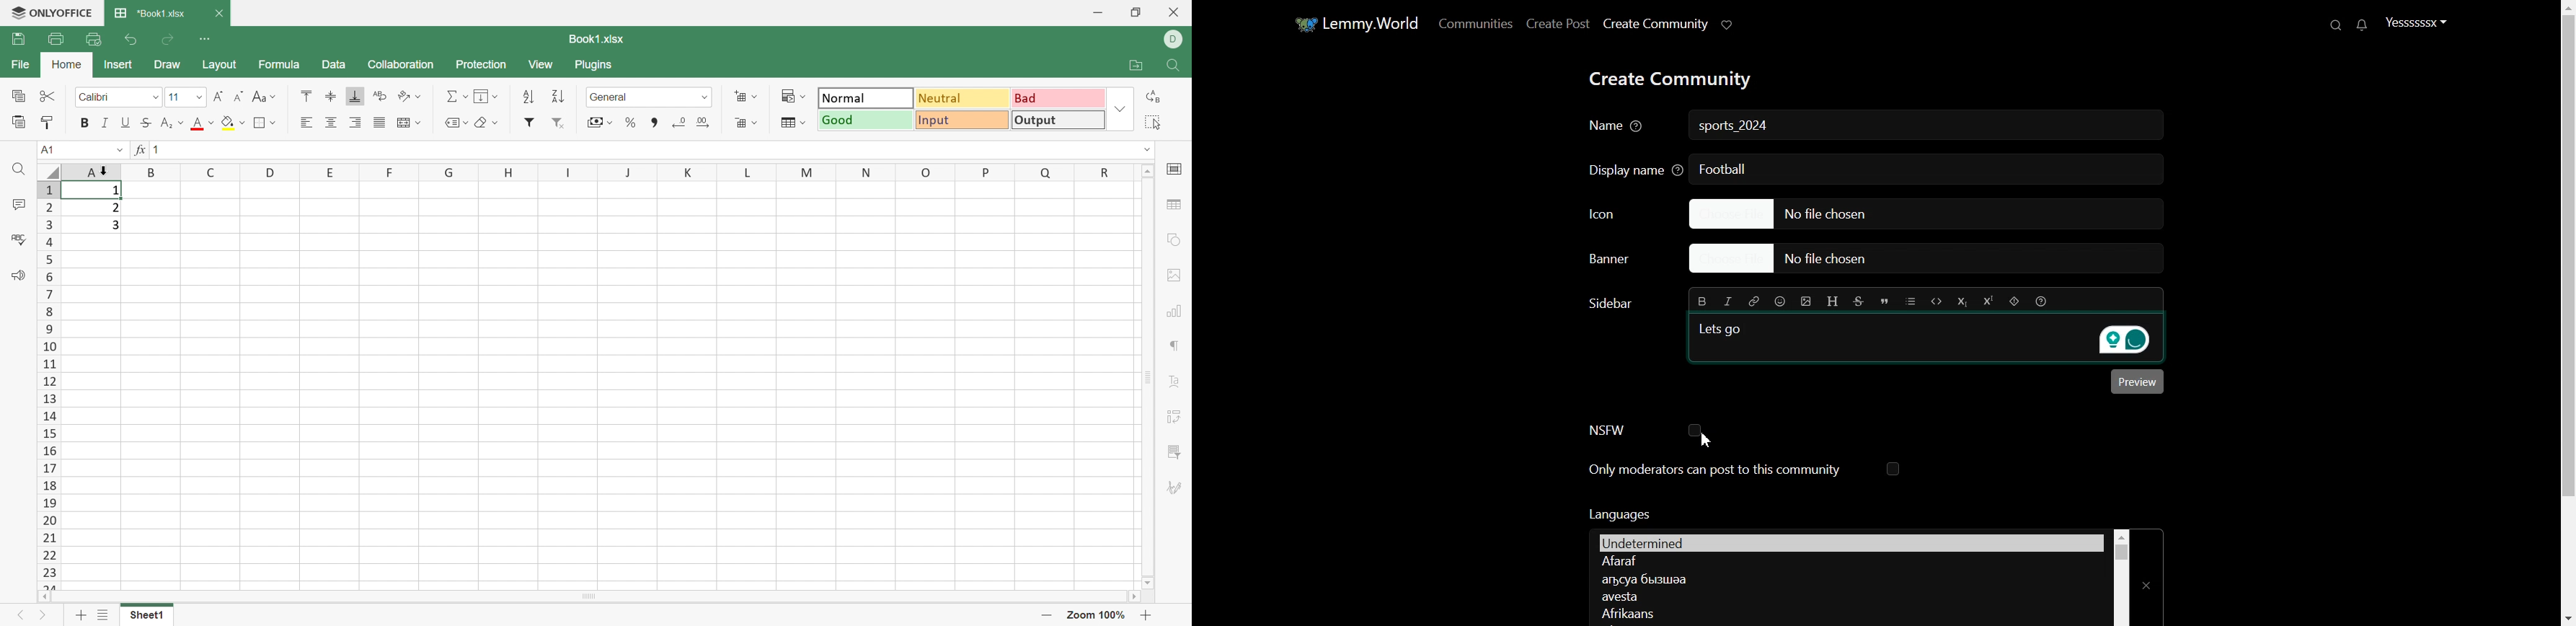 This screenshot has height=644, width=2576. I want to click on ONLYOFFICE, so click(64, 11).